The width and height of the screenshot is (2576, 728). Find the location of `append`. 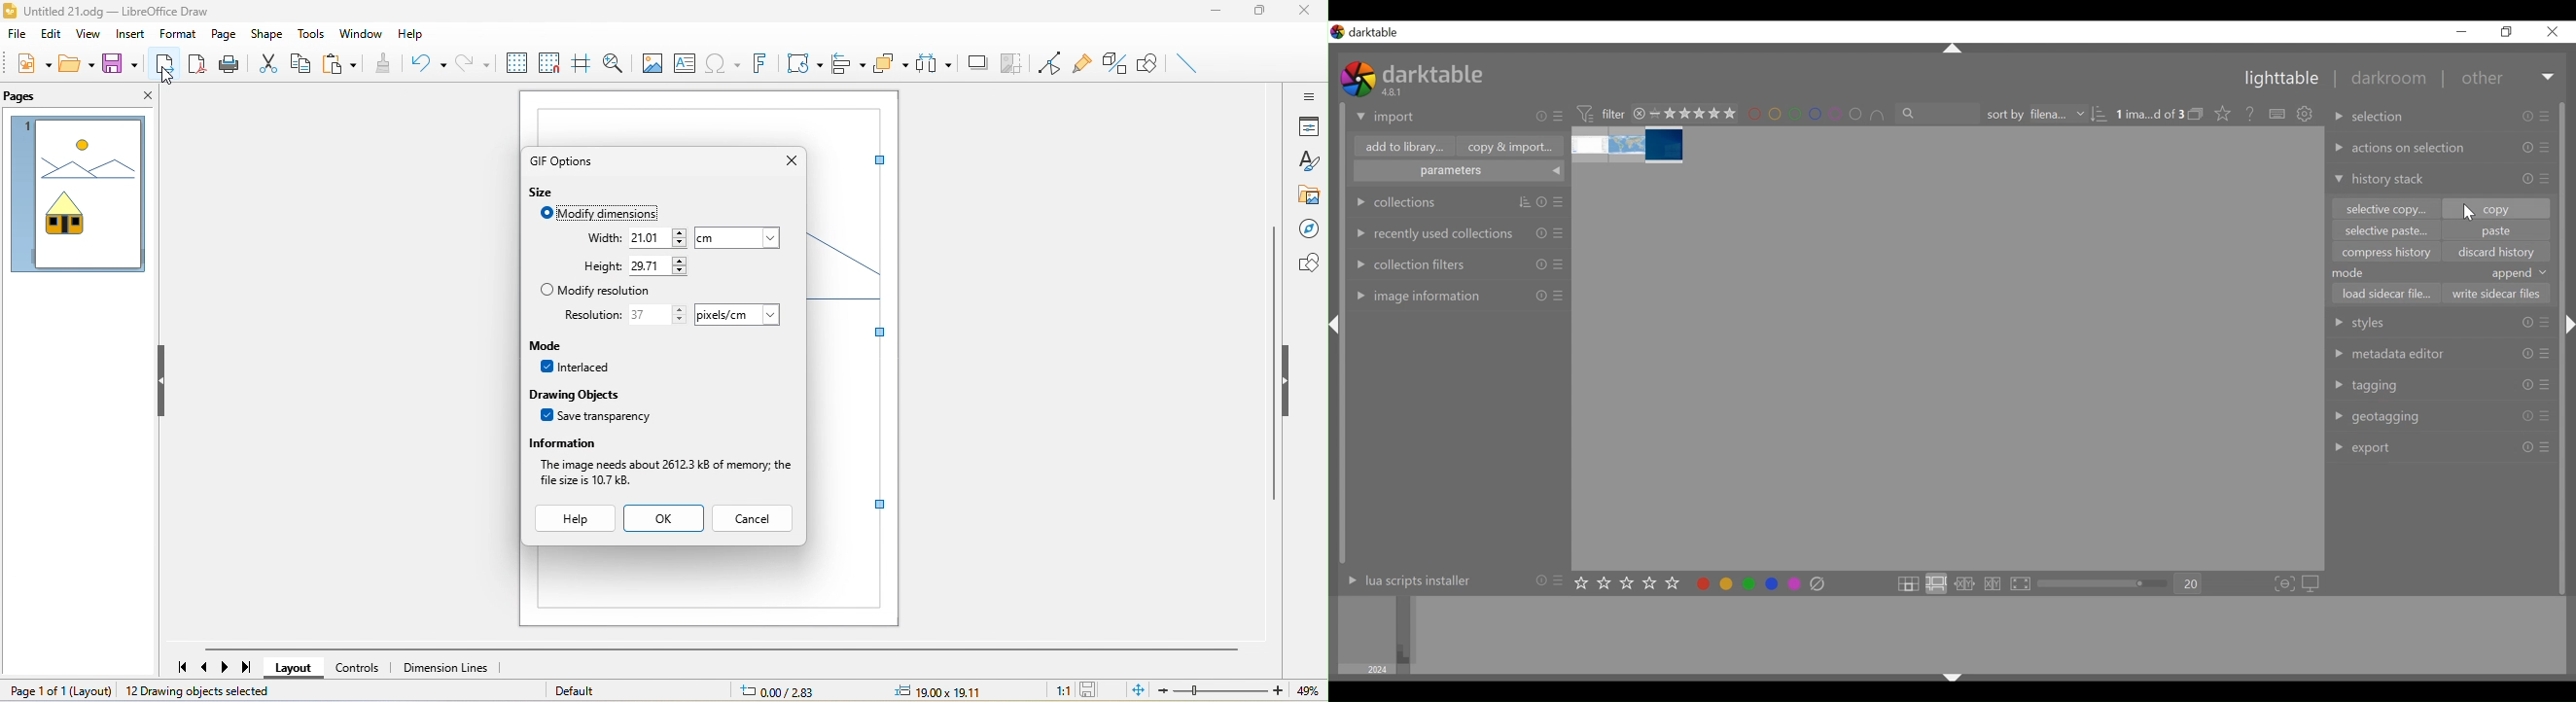

append is located at coordinates (2521, 273).